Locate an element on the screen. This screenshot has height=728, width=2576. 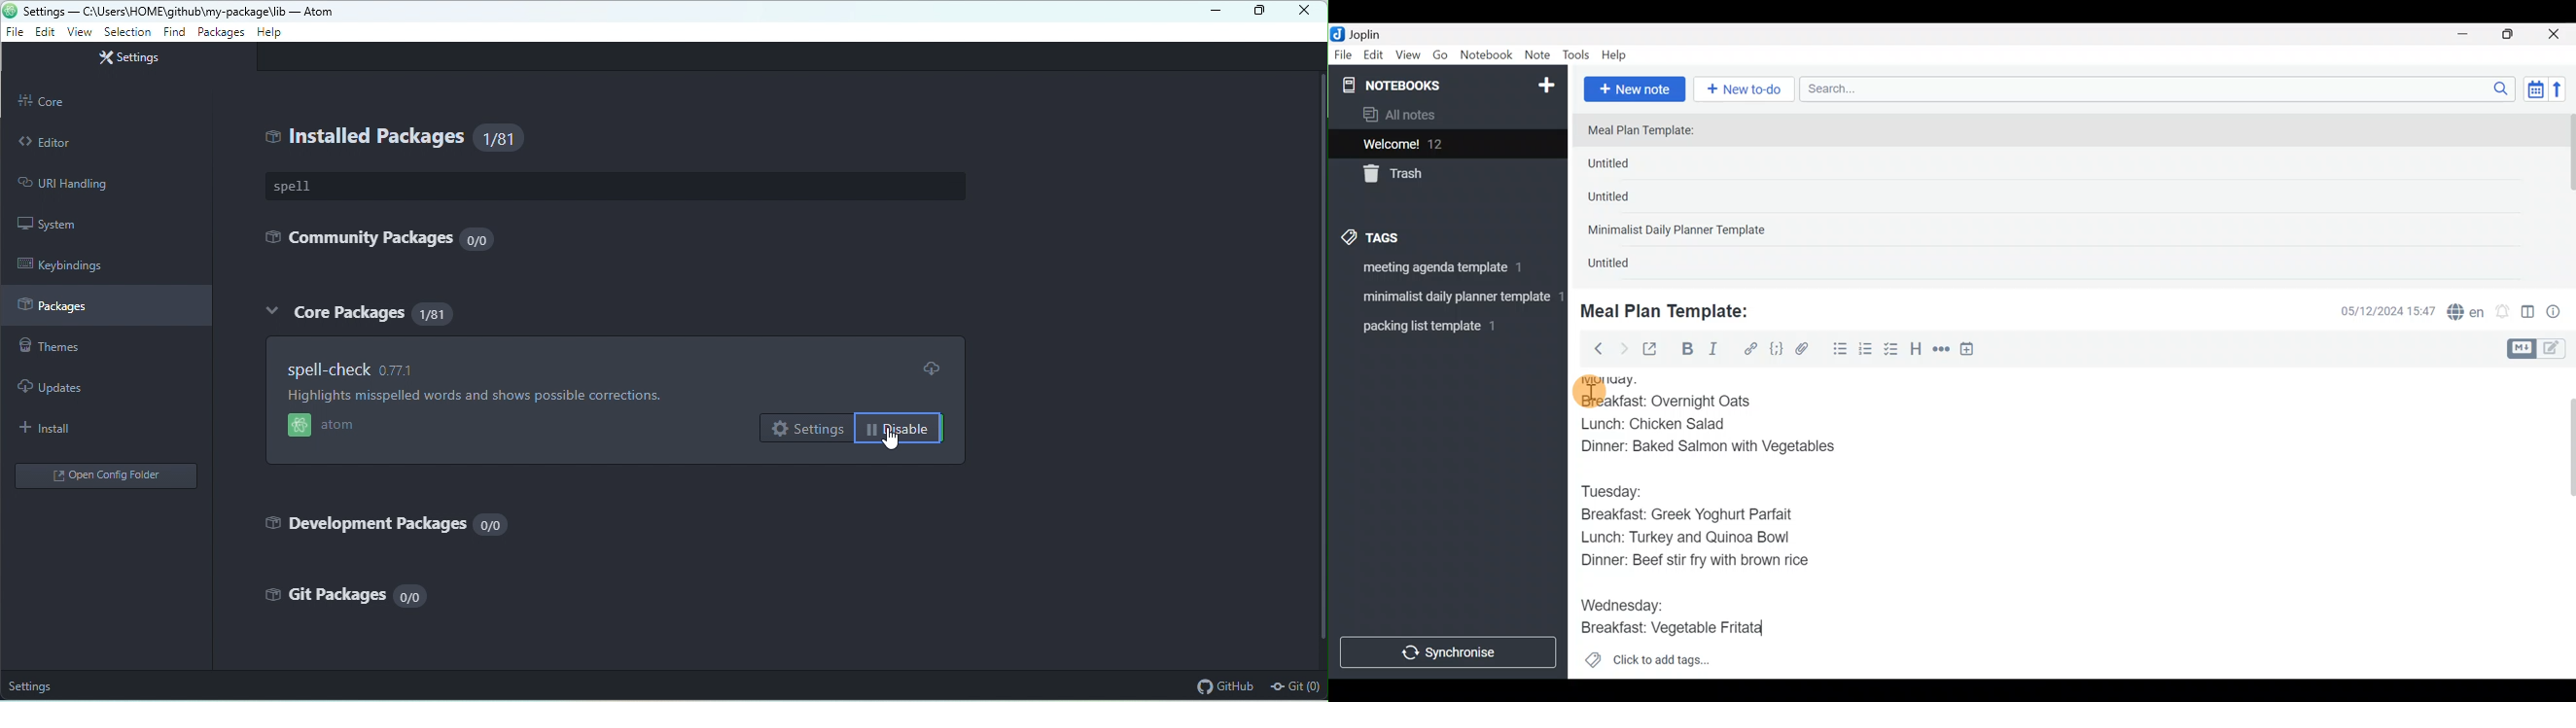
git is located at coordinates (1296, 687).